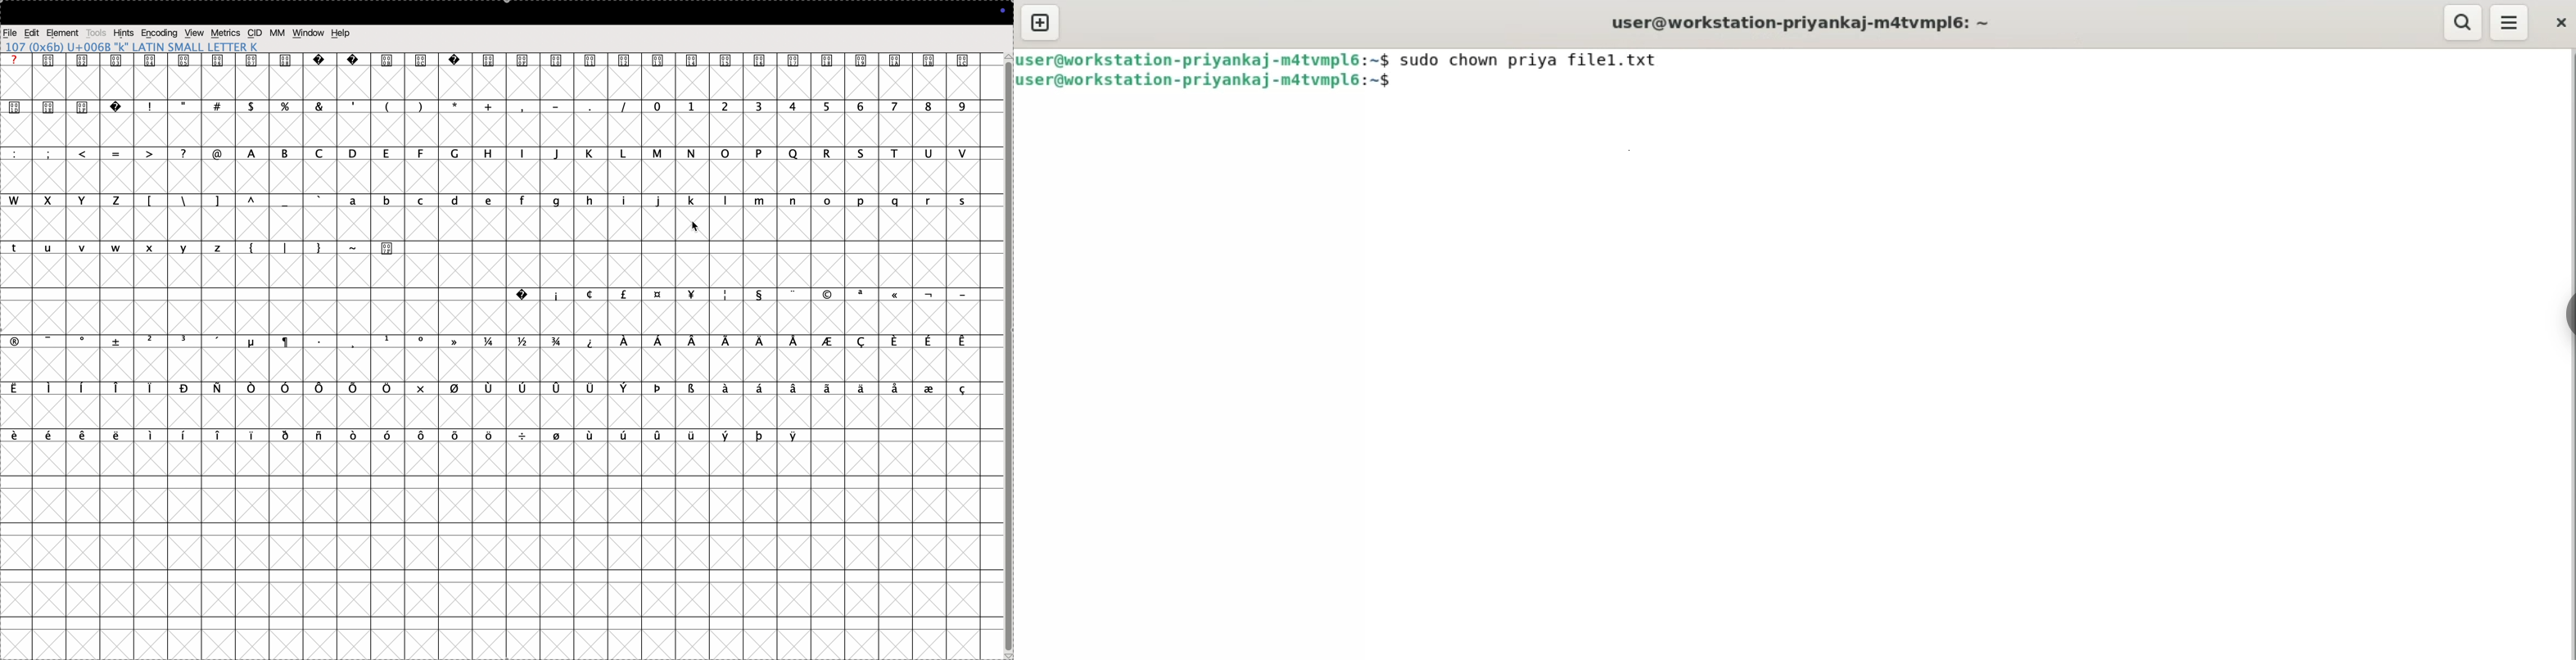  What do you see at coordinates (117, 201) in the screenshot?
I see `z` at bounding box center [117, 201].